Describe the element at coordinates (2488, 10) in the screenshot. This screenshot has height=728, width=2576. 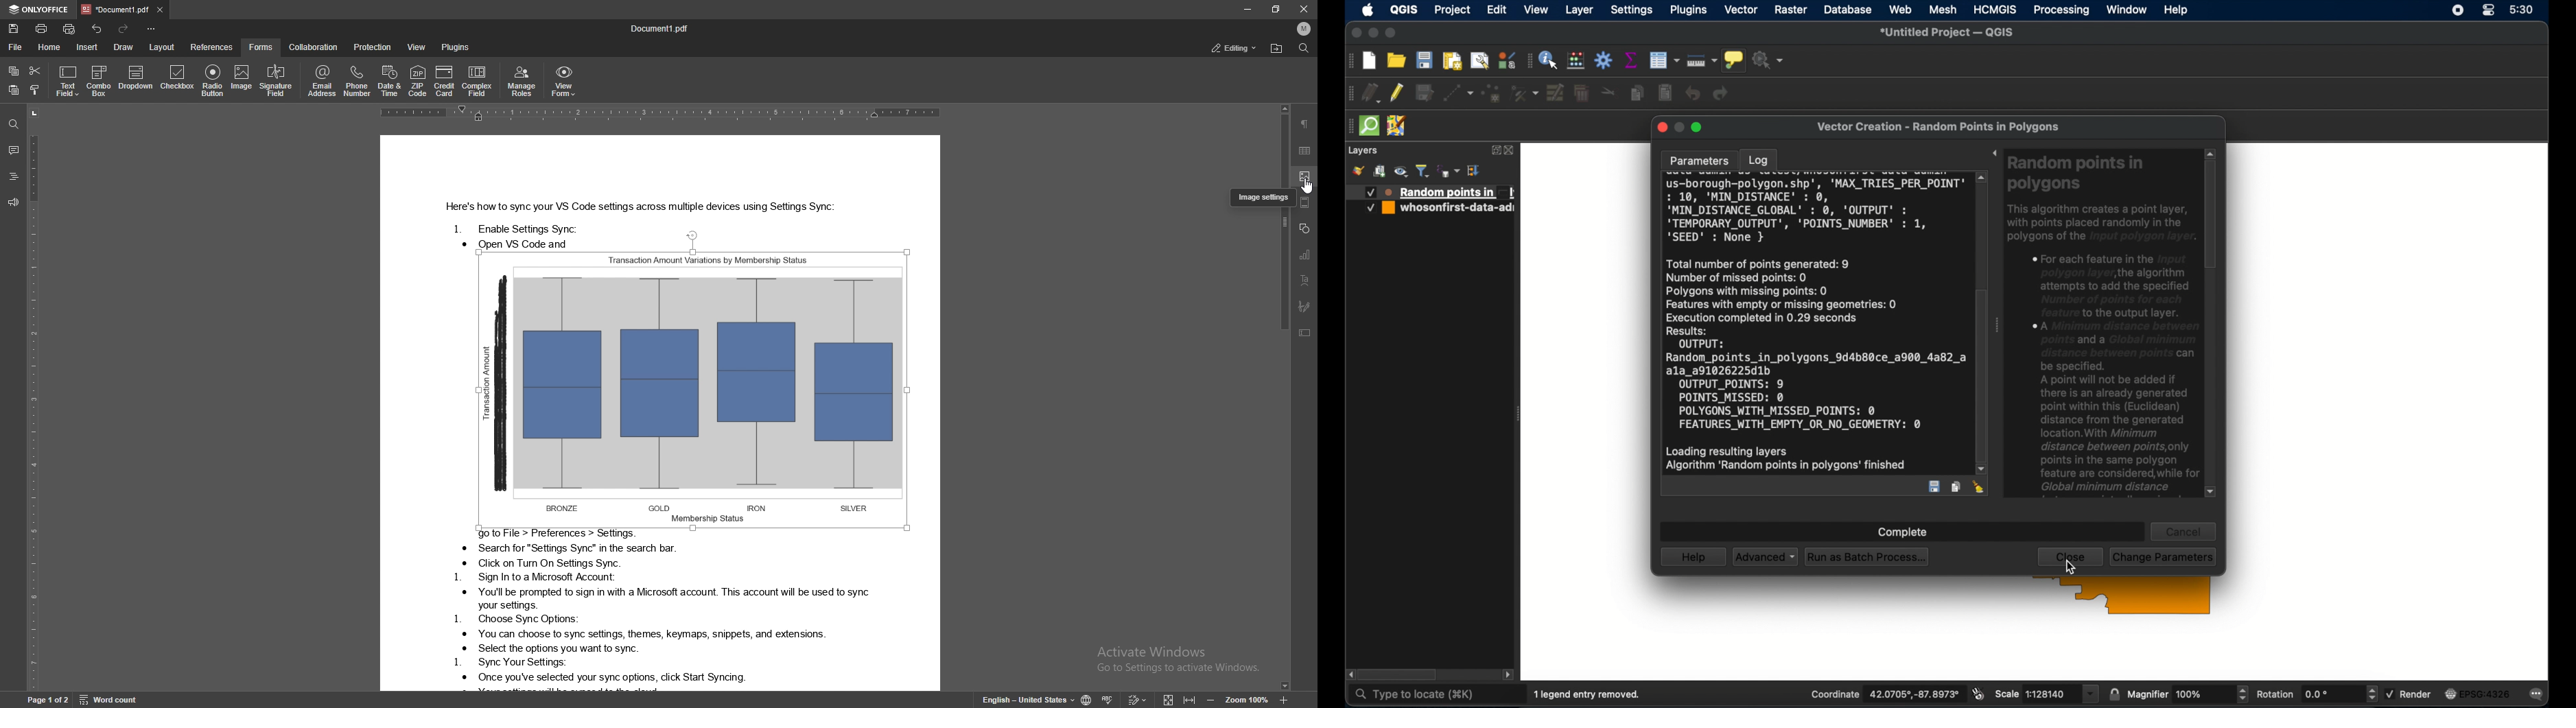
I see `control center` at that location.